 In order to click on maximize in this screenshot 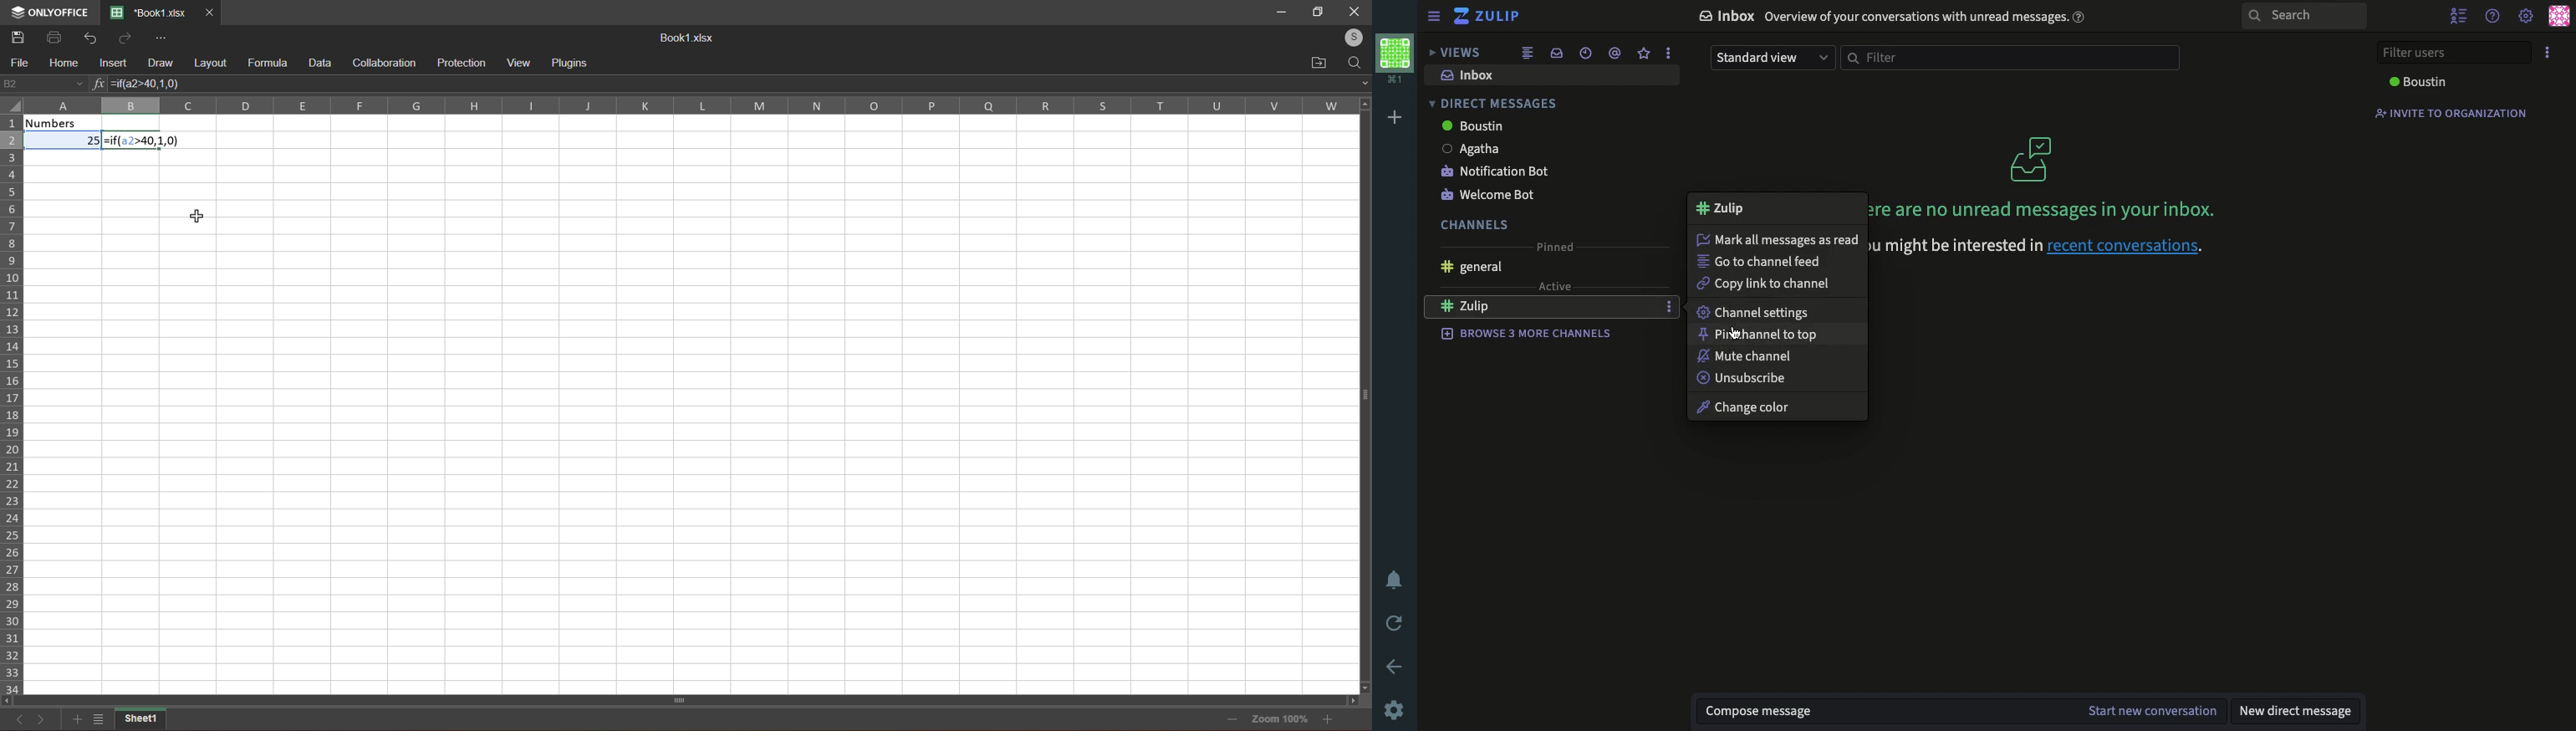, I will do `click(1318, 11)`.